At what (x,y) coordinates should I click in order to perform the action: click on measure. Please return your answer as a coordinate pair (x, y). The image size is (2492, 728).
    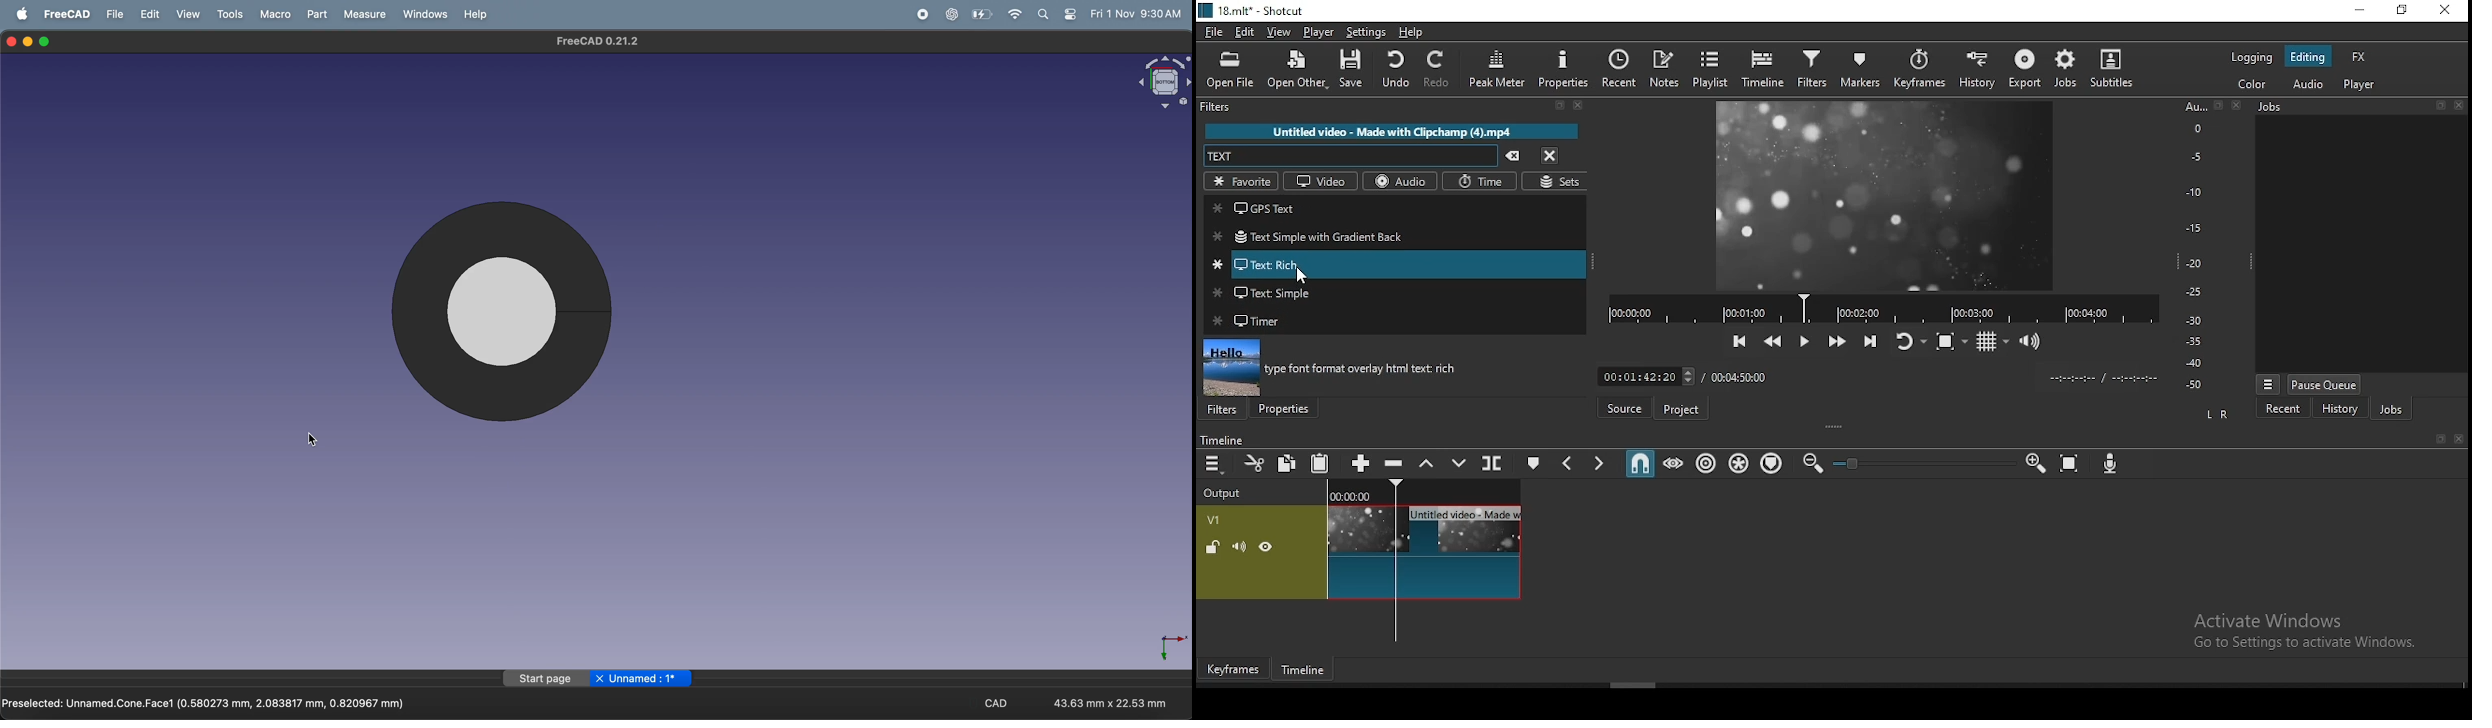
    Looking at the image, I should click on (362, 14).